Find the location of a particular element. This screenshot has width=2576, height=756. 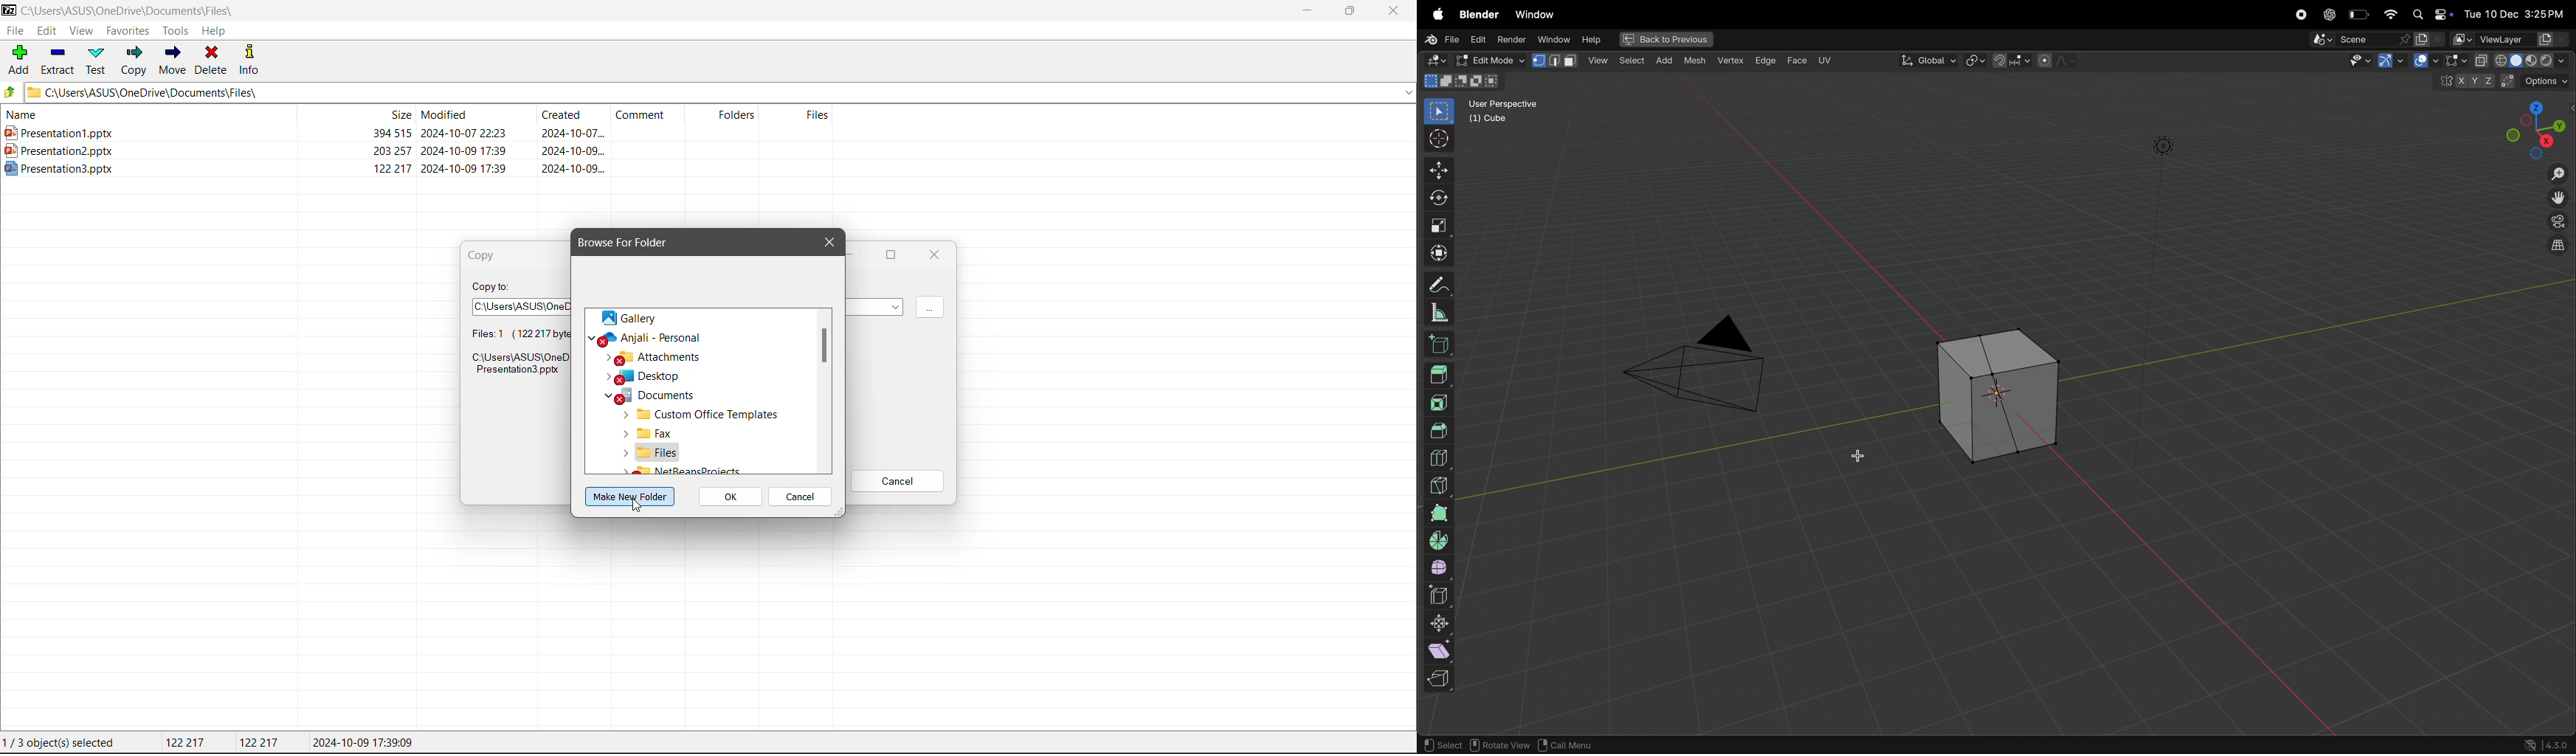

editor type is located at coordinates (1433, 61).